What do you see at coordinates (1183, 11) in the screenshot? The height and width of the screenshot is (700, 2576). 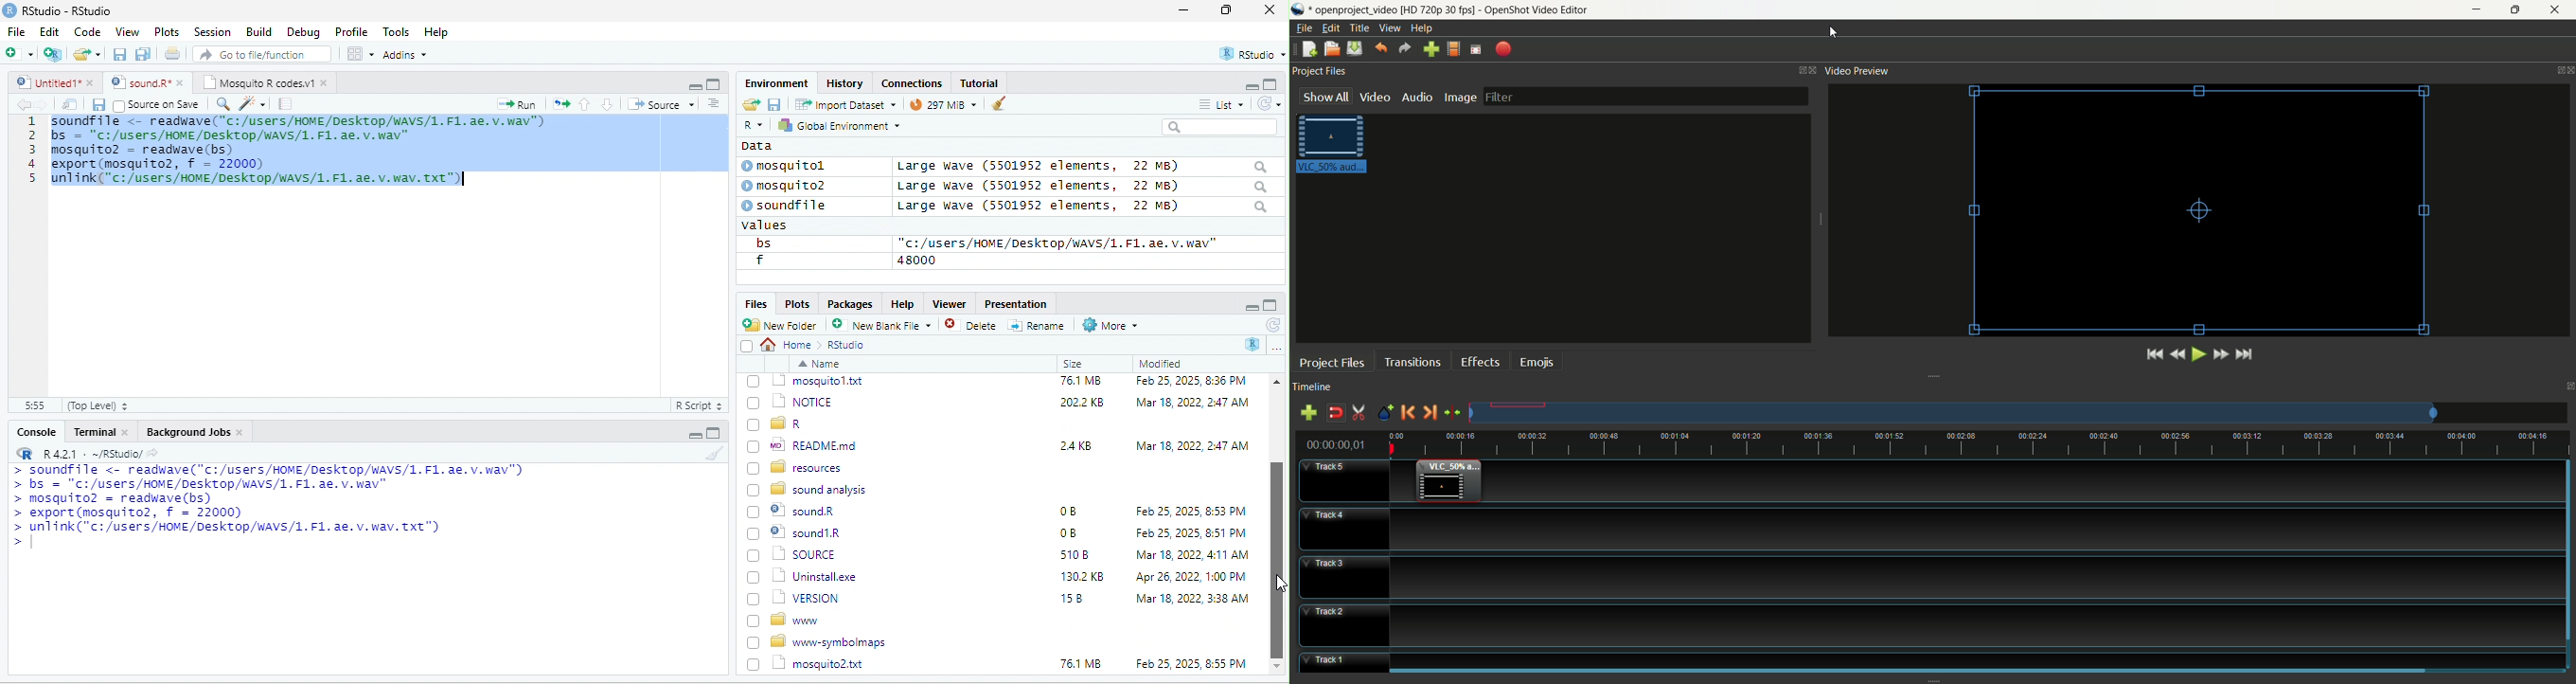 I see `minimize` at bounding box center [1183, 11].